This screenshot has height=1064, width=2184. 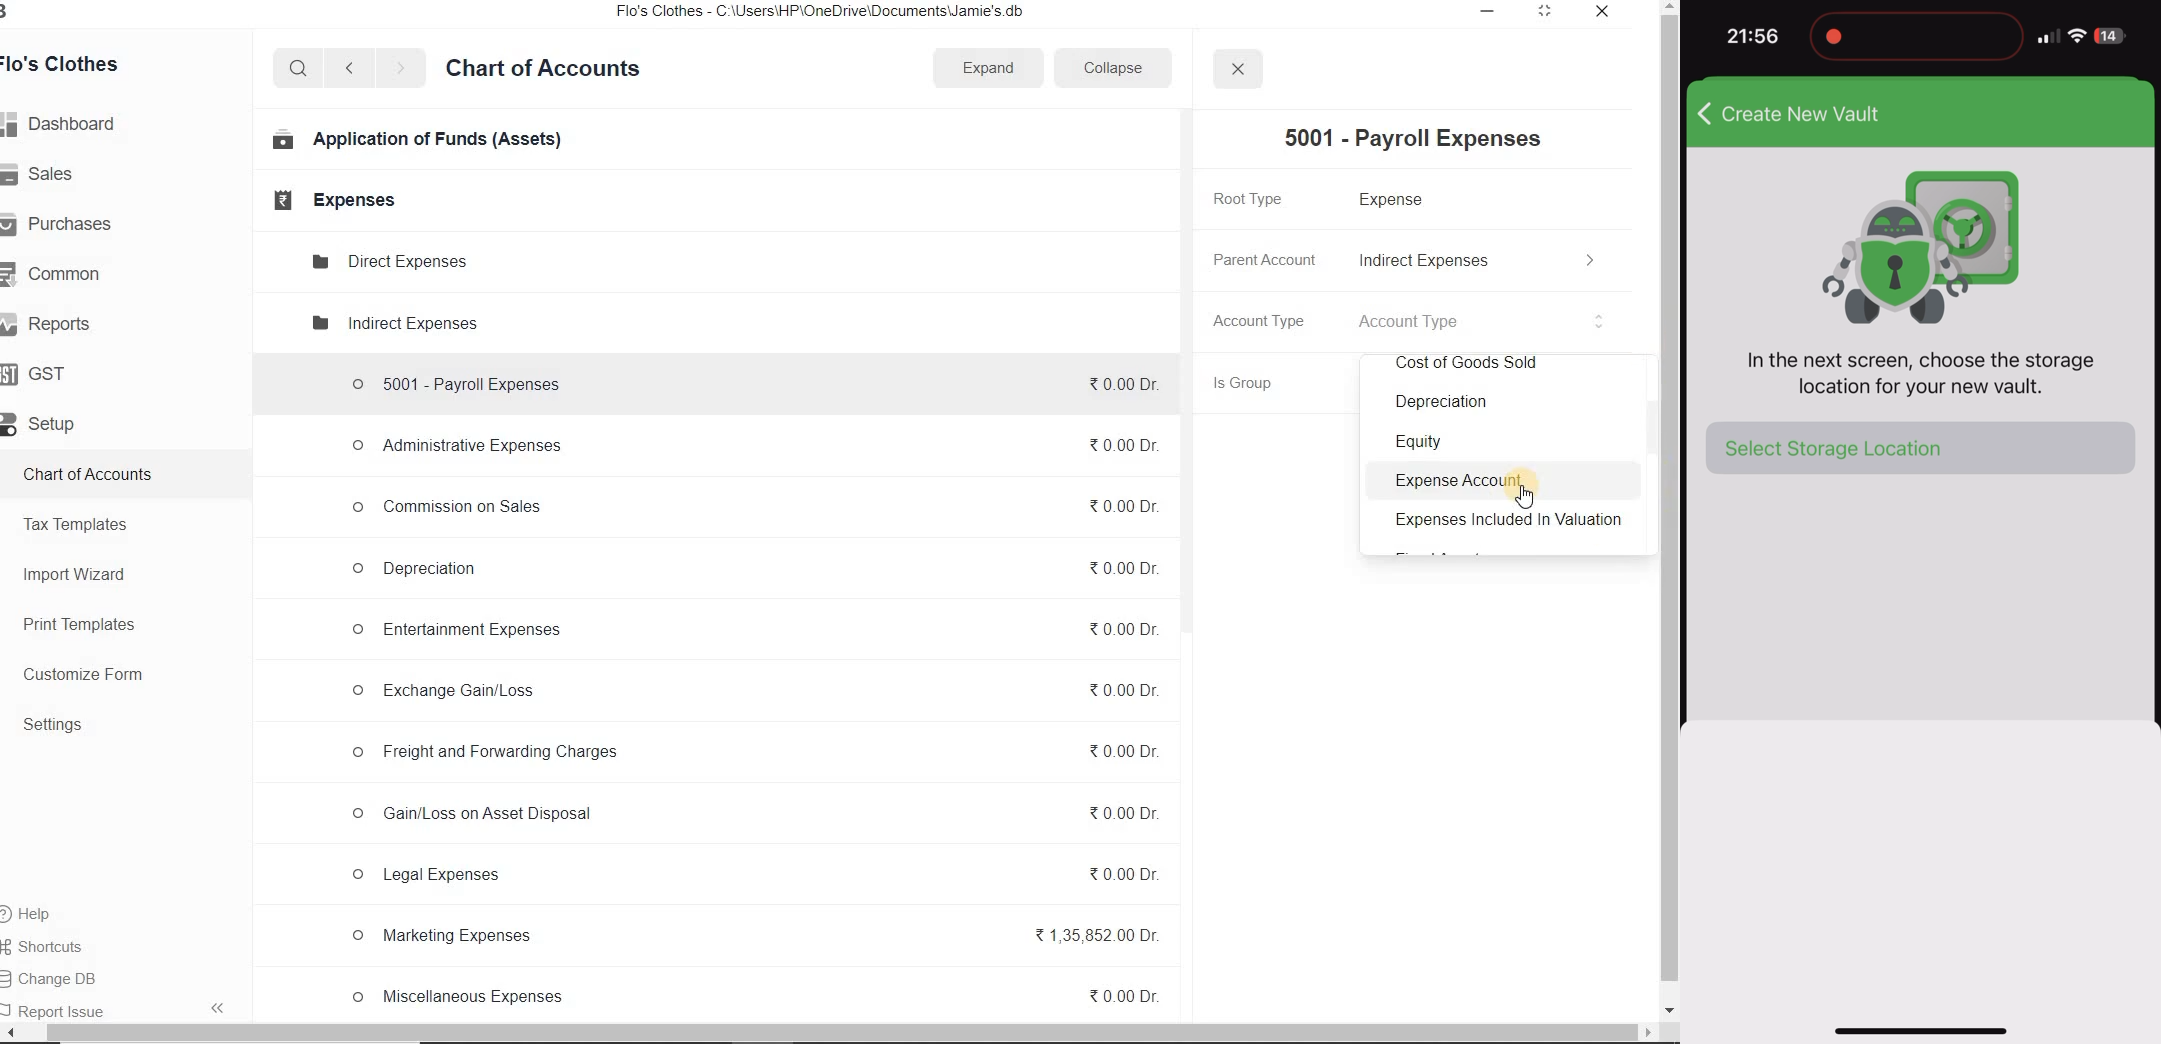 I want to click on Common, so click(x=66, y=274).